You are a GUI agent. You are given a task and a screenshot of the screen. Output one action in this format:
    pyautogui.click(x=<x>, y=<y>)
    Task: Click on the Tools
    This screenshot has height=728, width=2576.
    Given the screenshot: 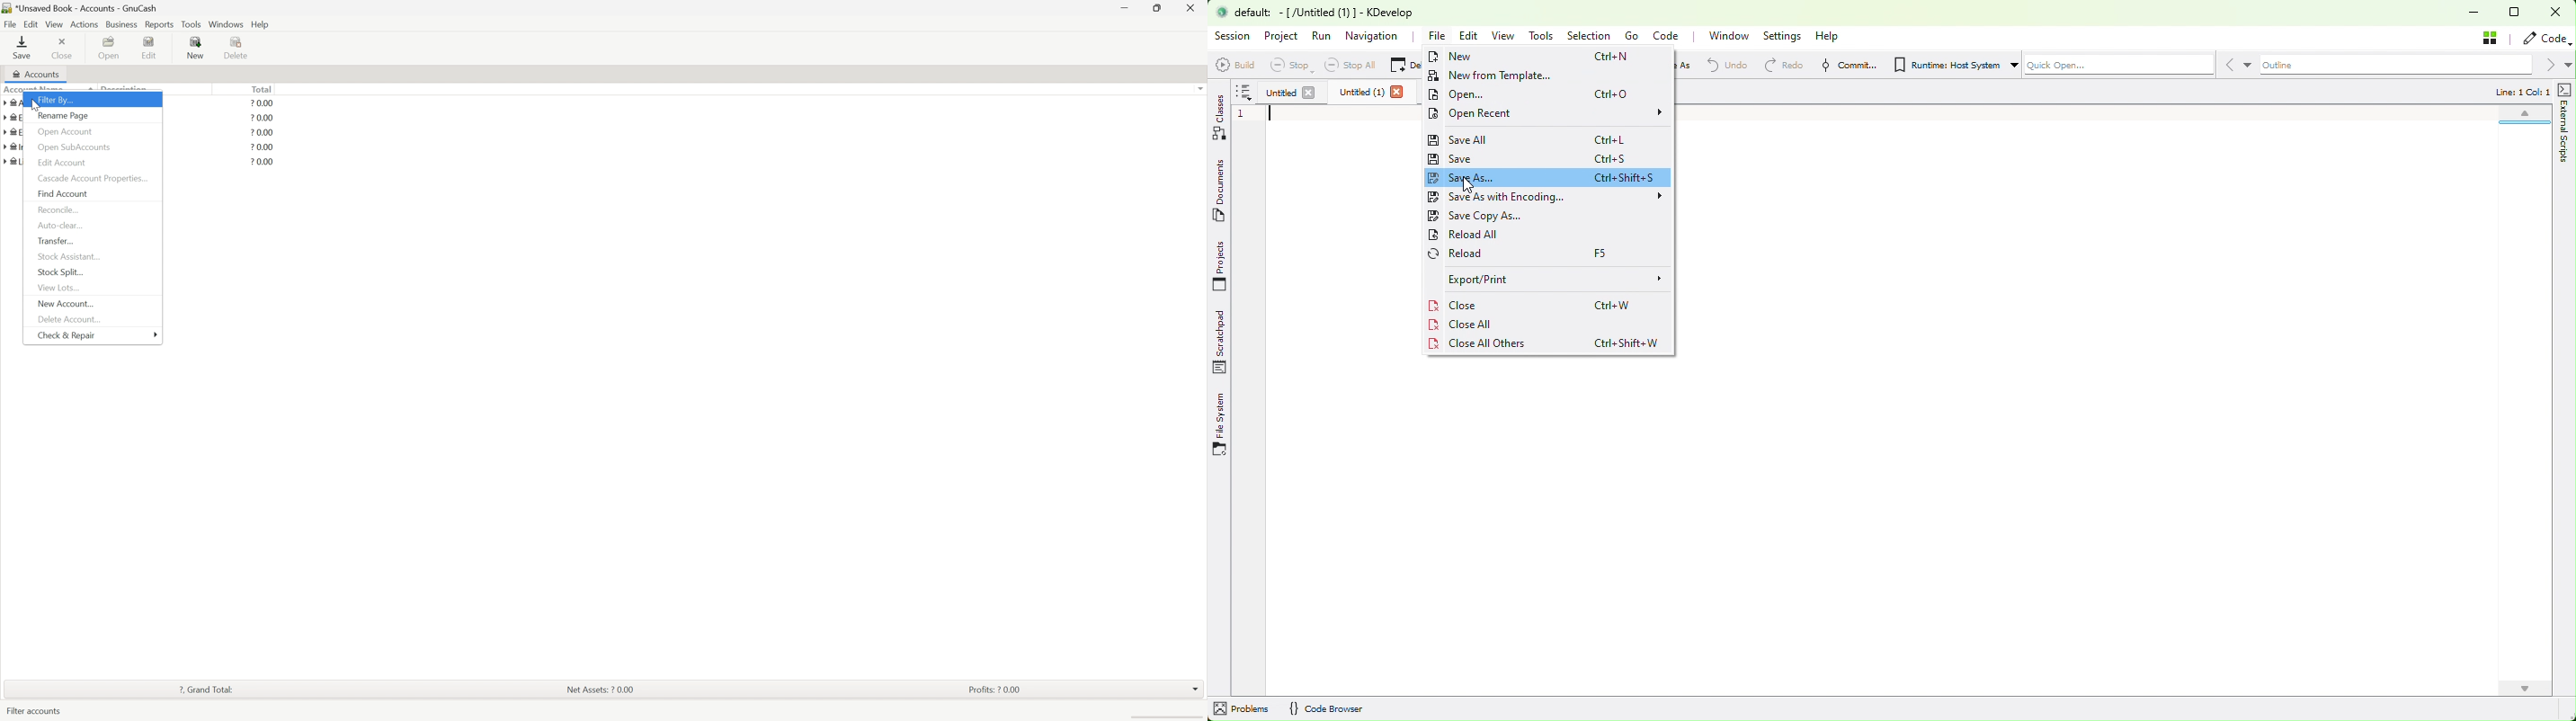 What is the action you would take?
    pyautogui.click(x=190, y=24)
    